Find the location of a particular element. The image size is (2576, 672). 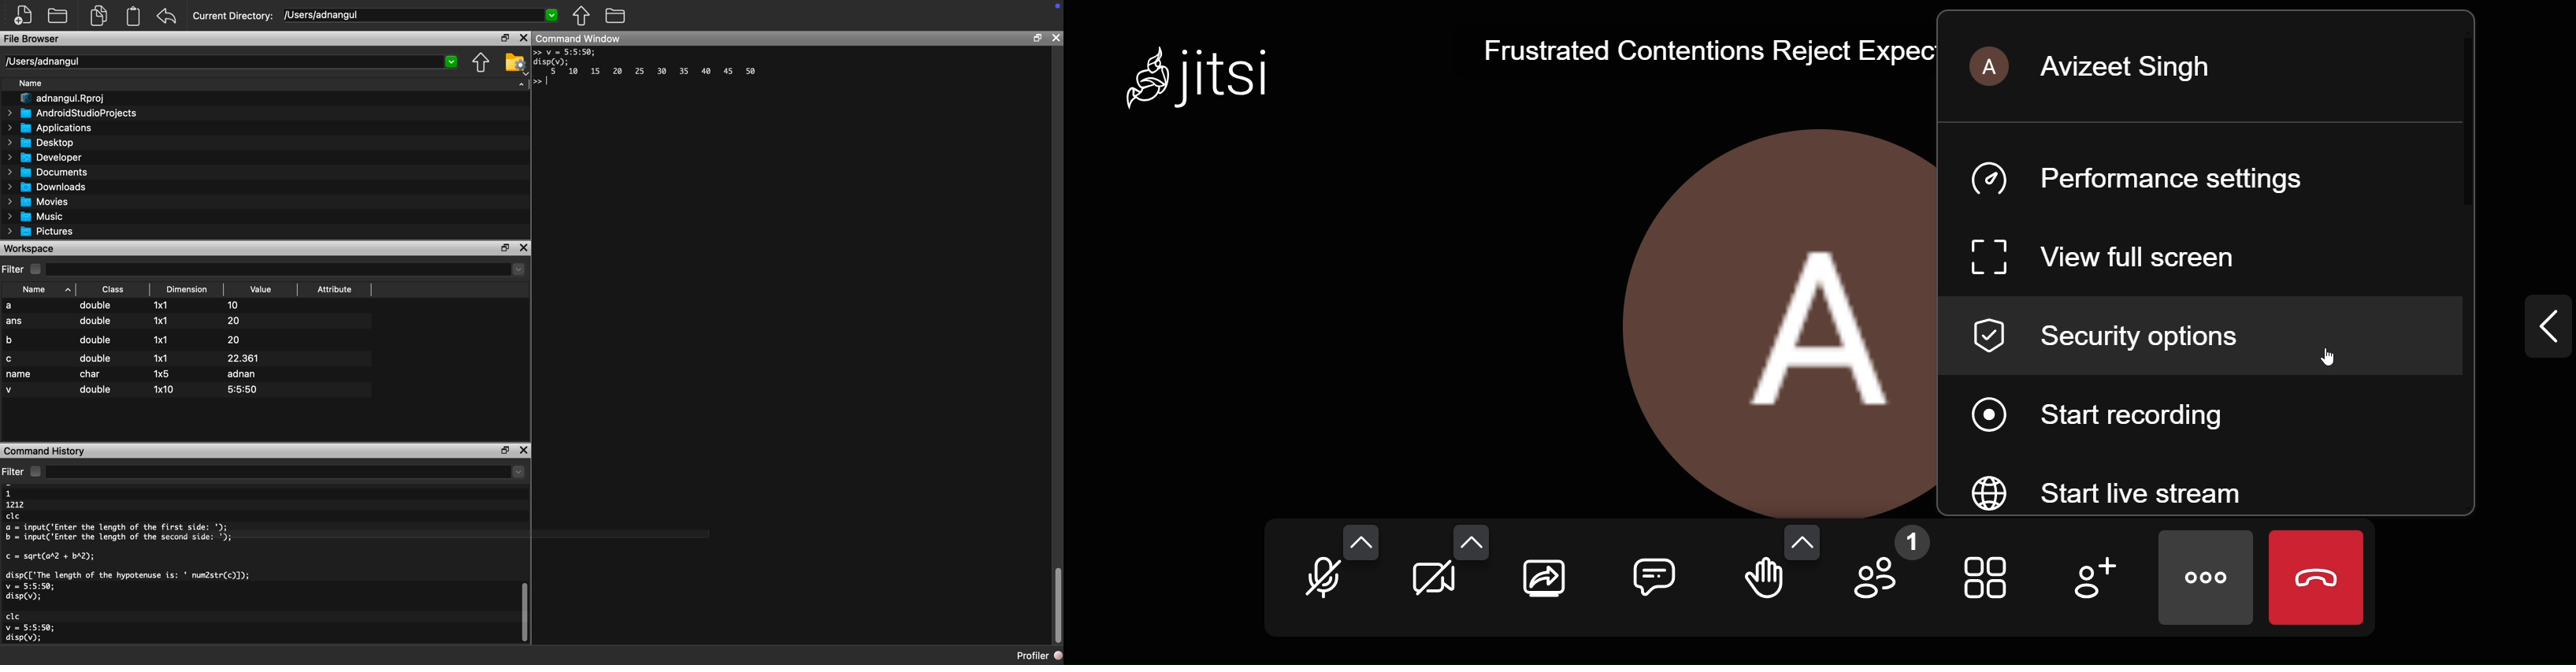

start camera is located at coordinates (1431, 585).